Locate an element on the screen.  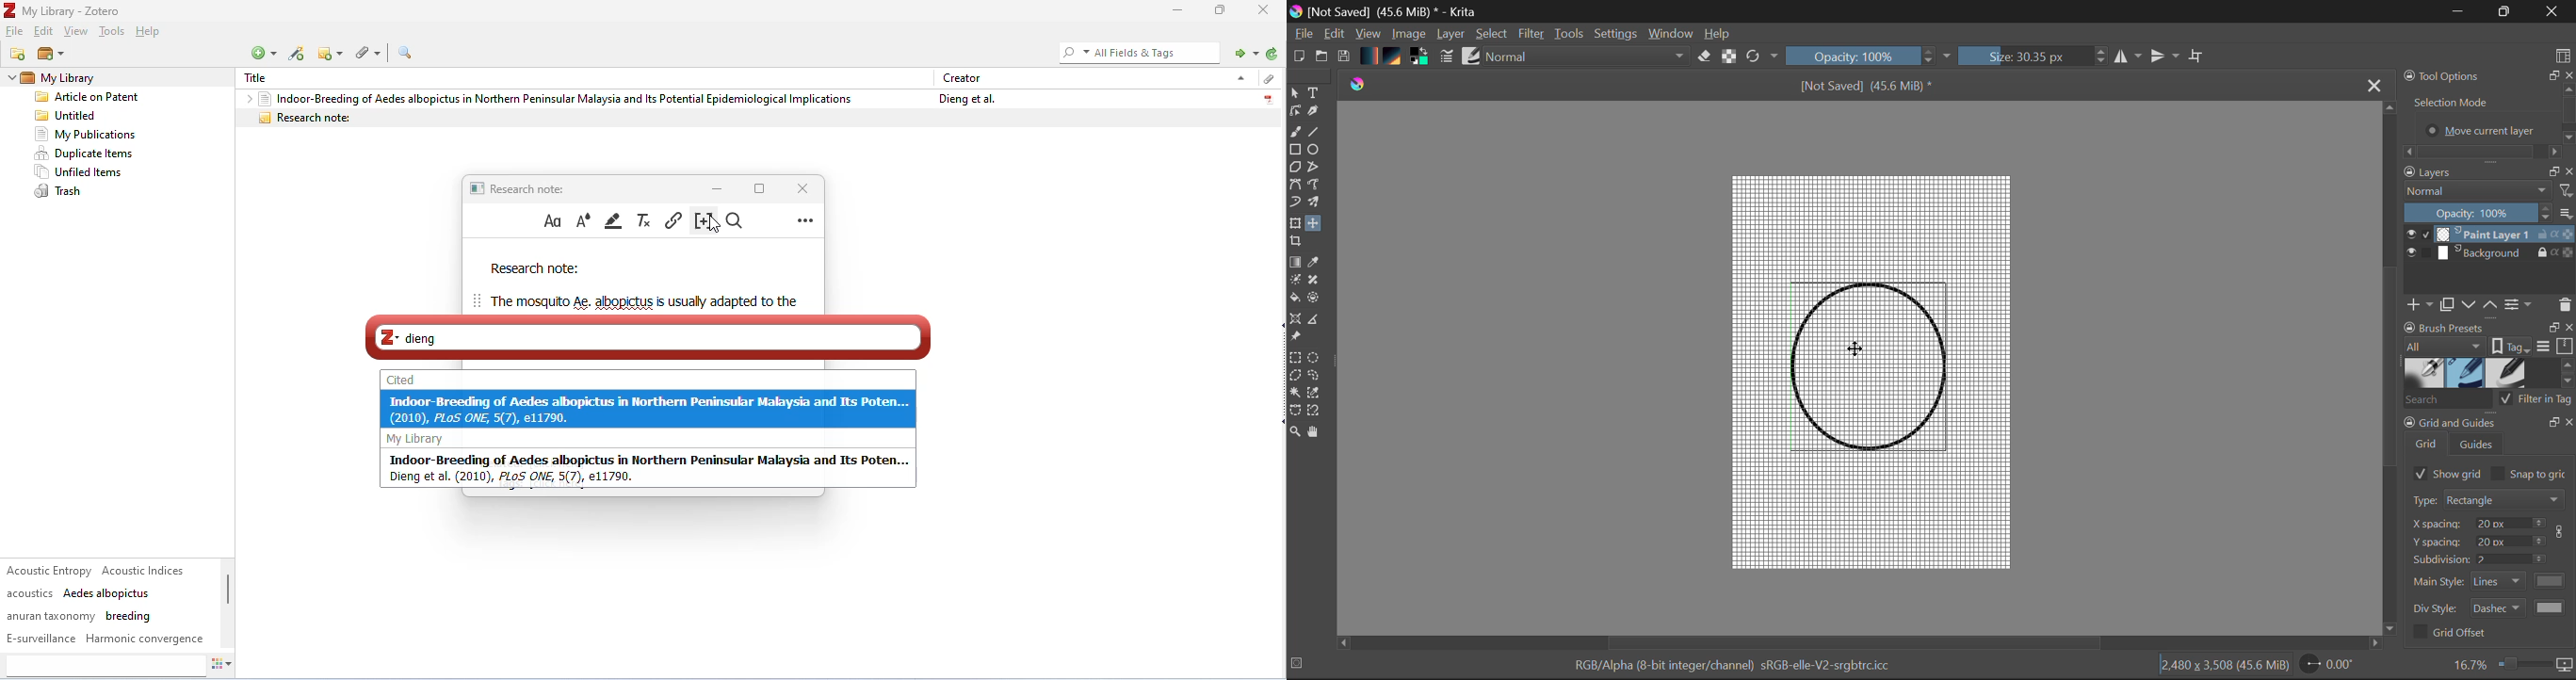
new item is located at coordinates (263, 53).